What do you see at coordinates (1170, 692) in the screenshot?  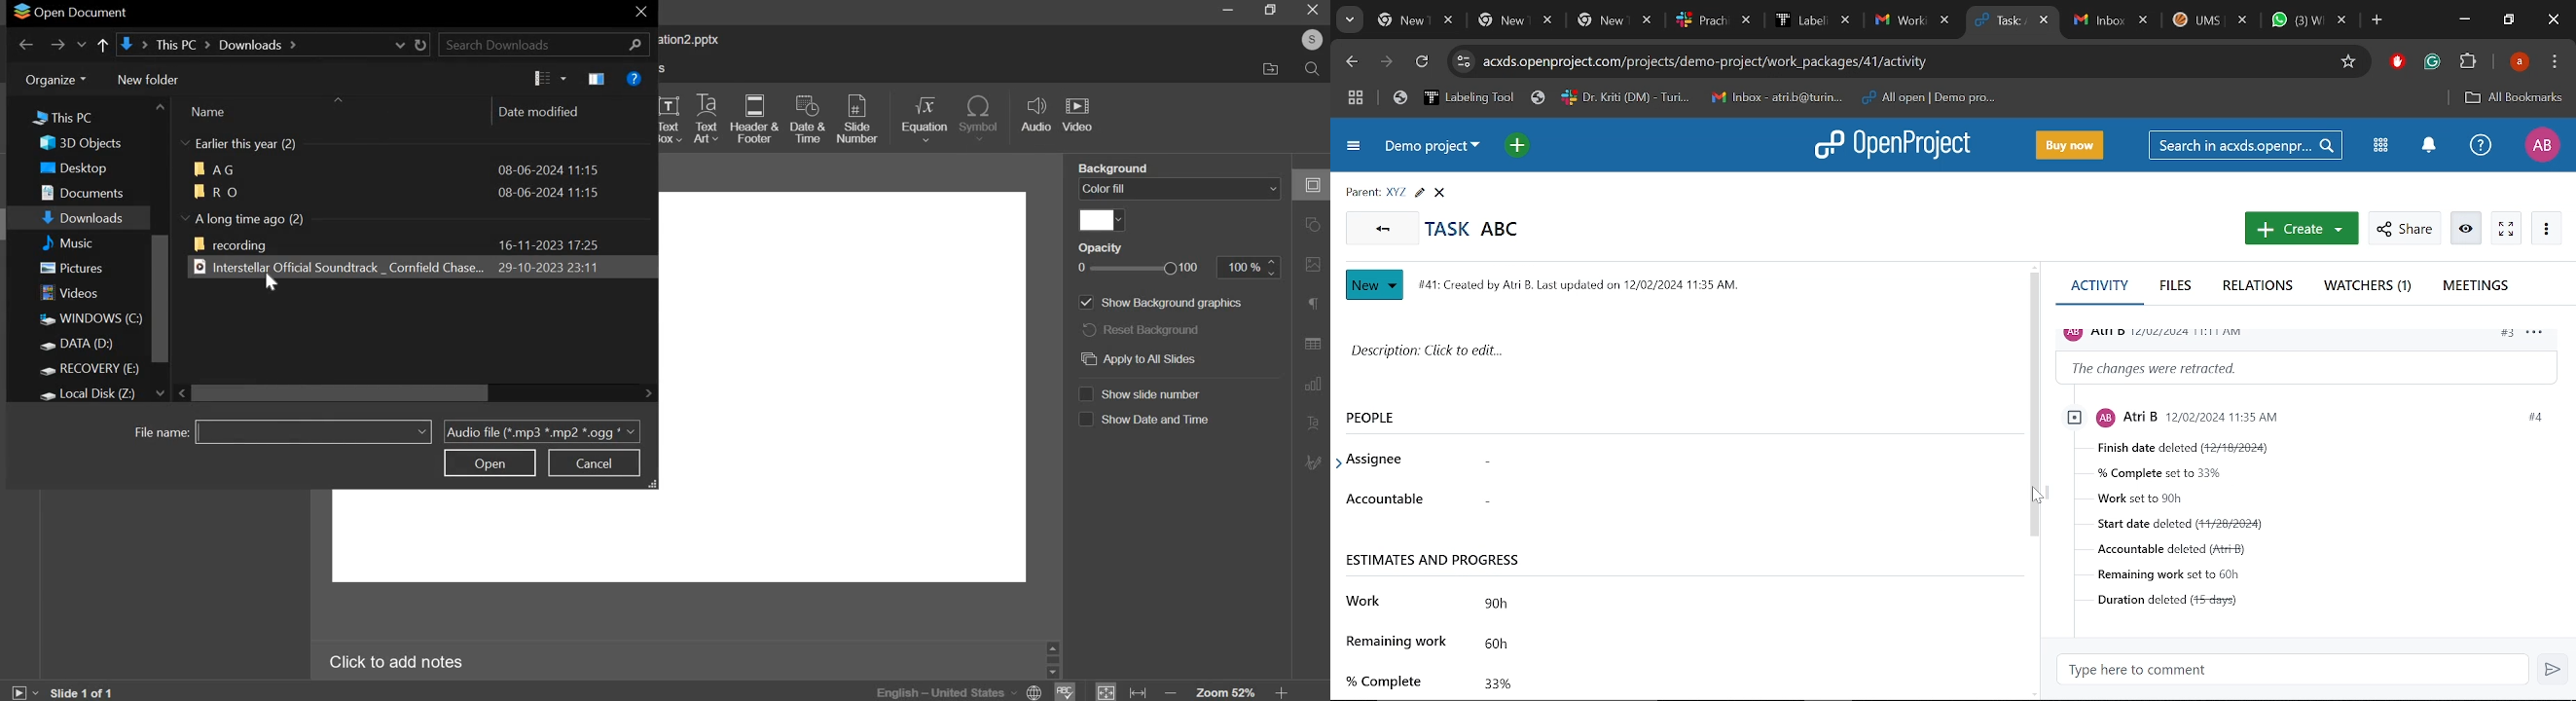 I see `decrease zoom` at bounding box center [1170, 692].